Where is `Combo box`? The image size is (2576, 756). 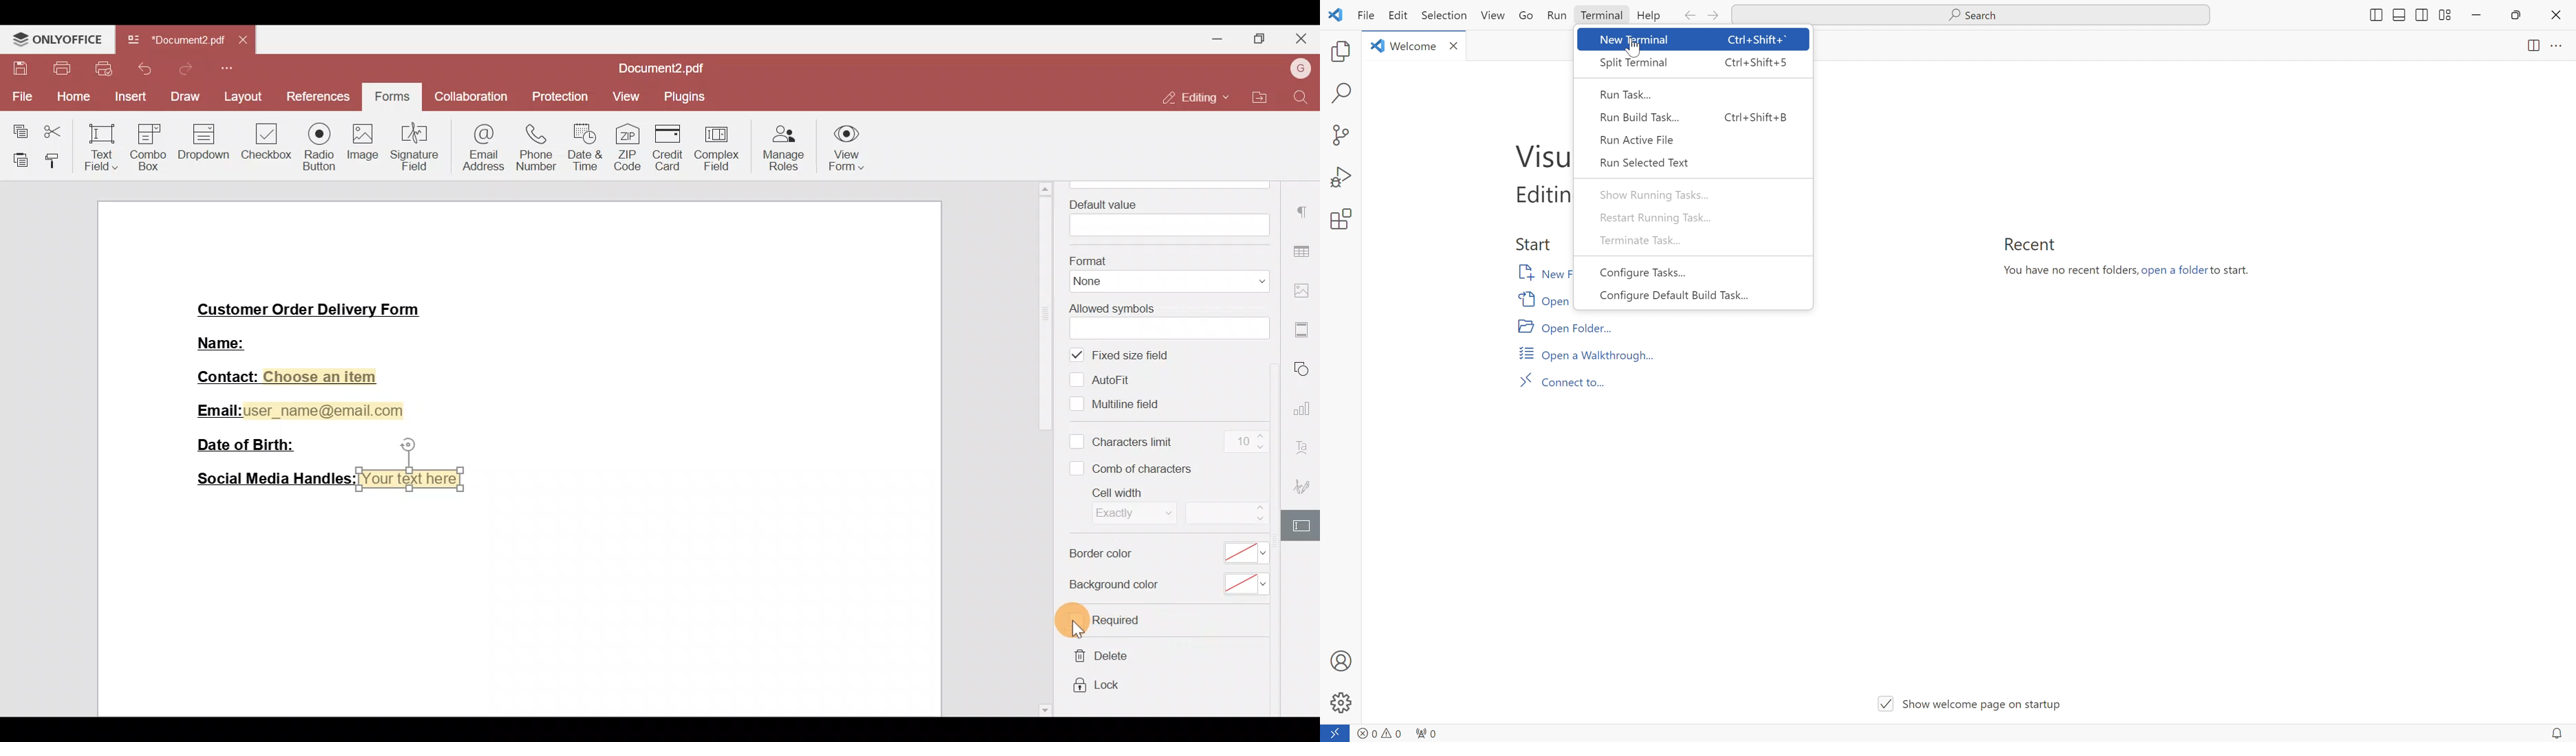
Combo box is located at coordinates (151, 145).